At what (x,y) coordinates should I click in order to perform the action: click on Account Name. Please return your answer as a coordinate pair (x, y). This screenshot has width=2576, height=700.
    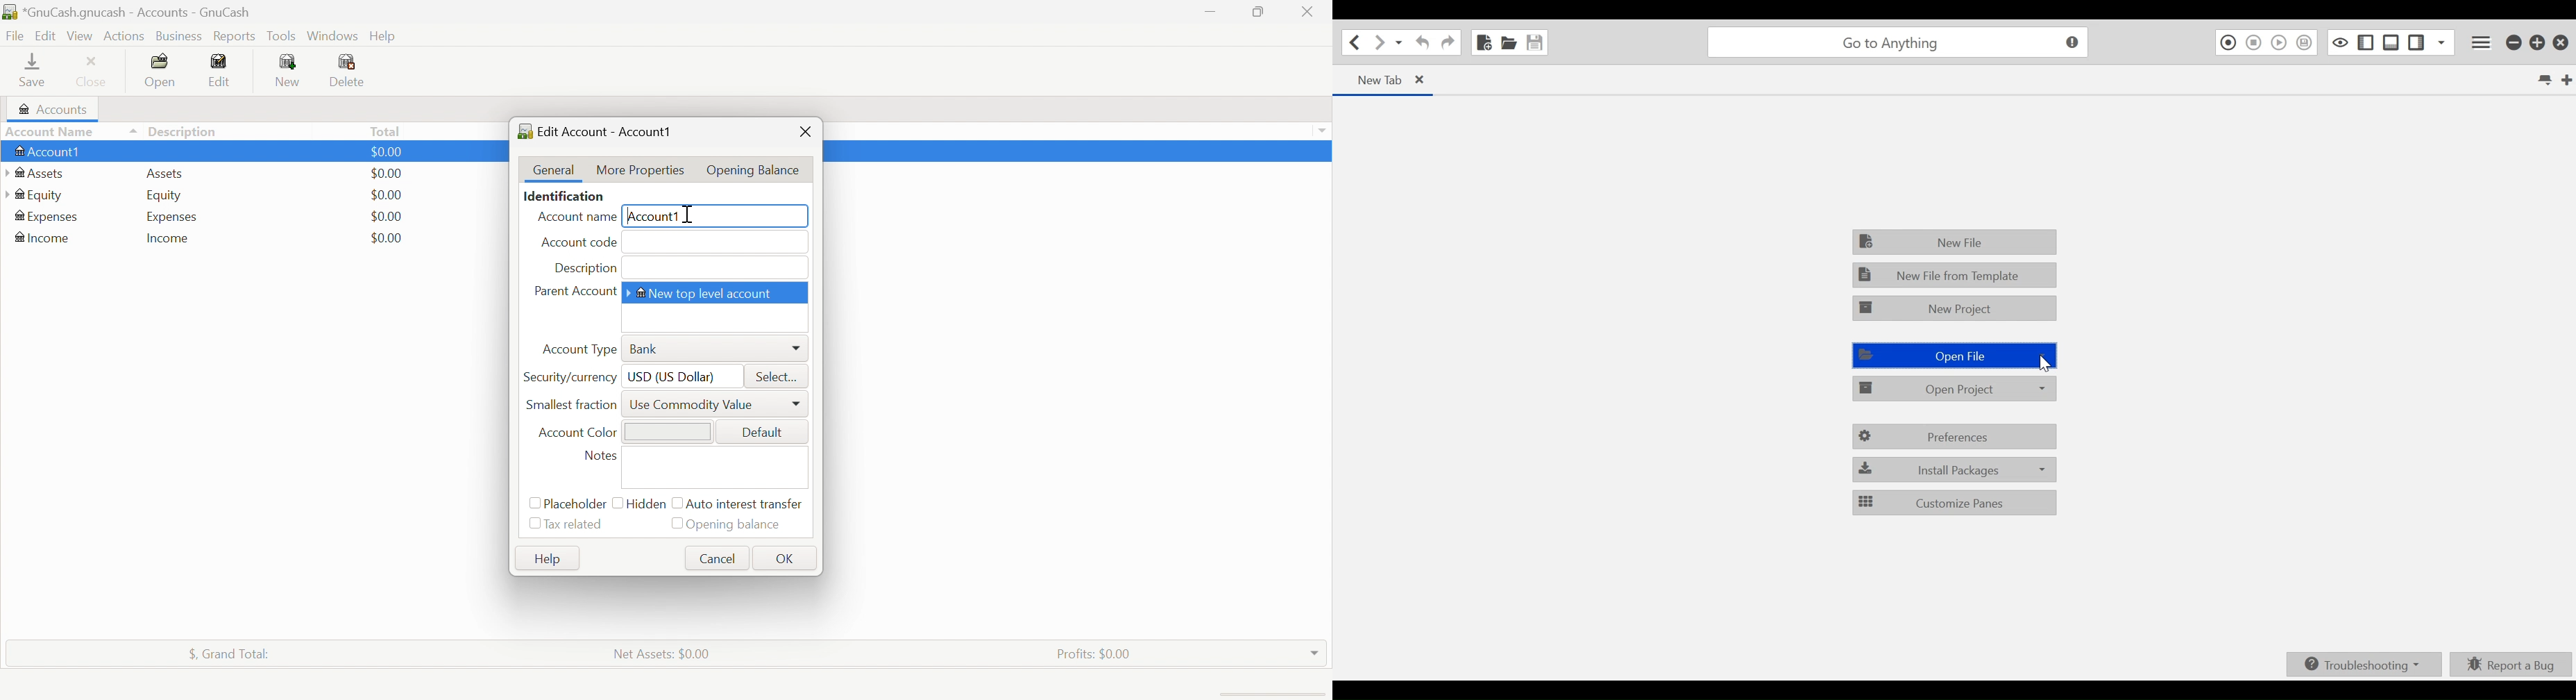
    Looking at the image, I should click on (72, 133).